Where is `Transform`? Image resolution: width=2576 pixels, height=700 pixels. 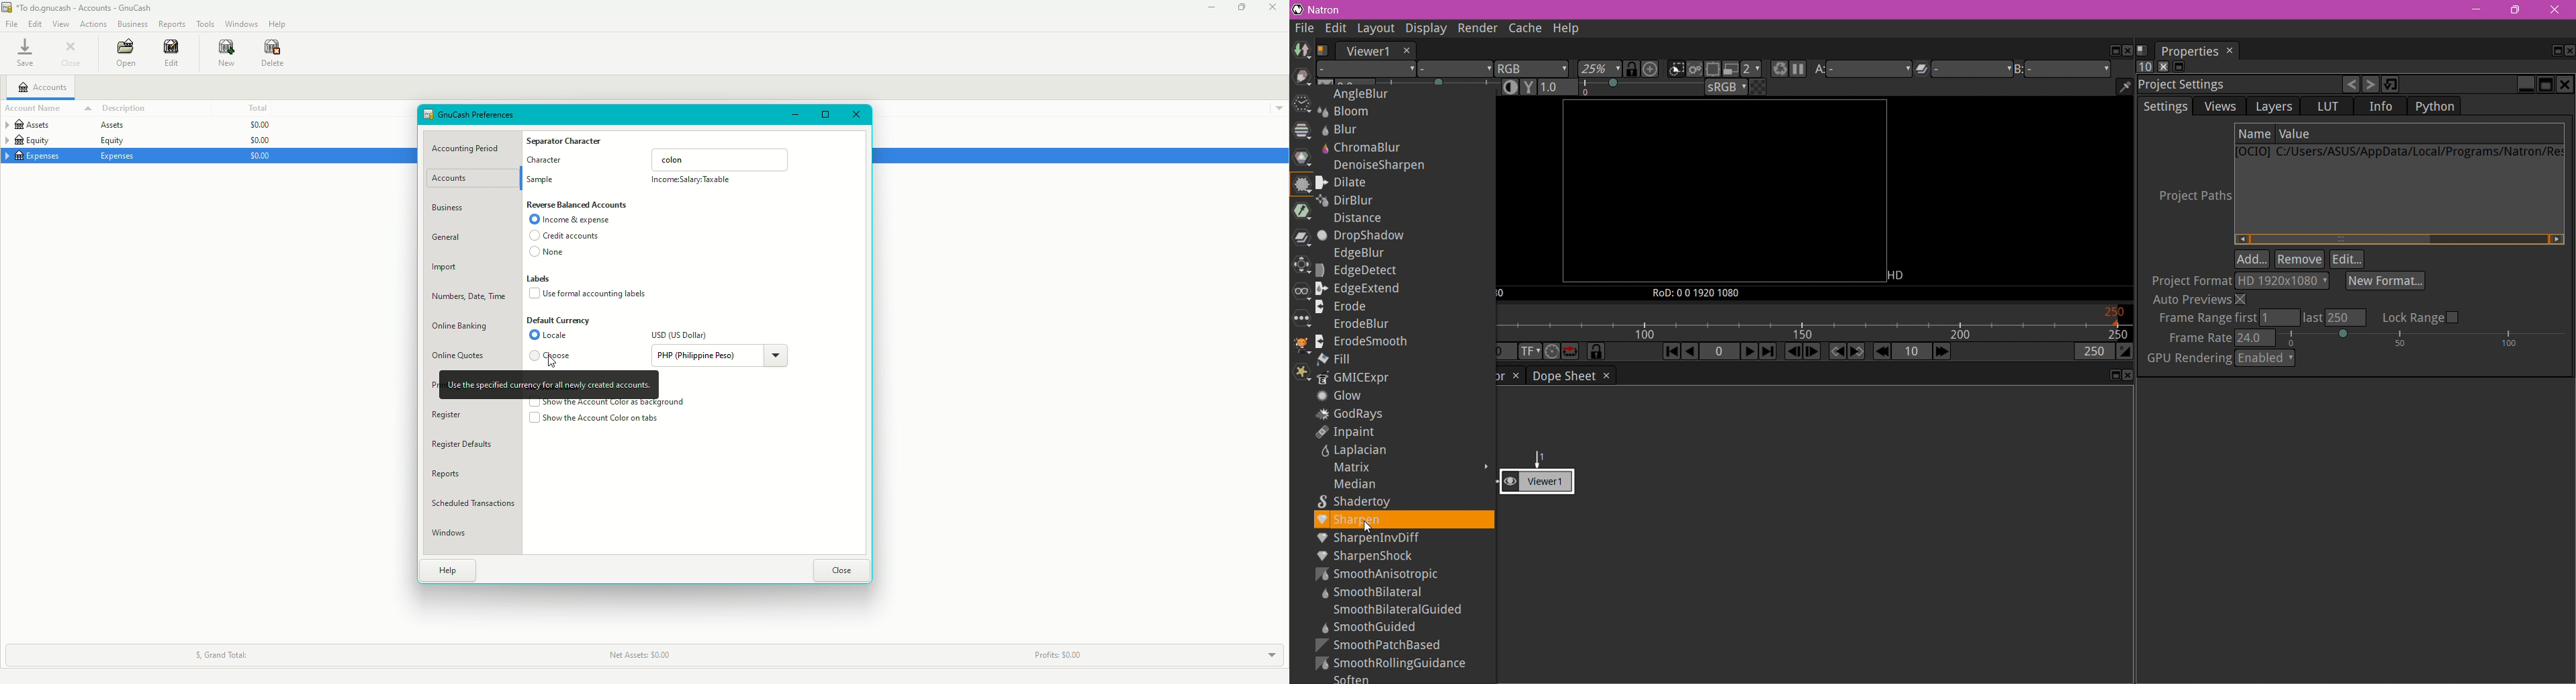
Transform is located at coordinates (1300, 266).